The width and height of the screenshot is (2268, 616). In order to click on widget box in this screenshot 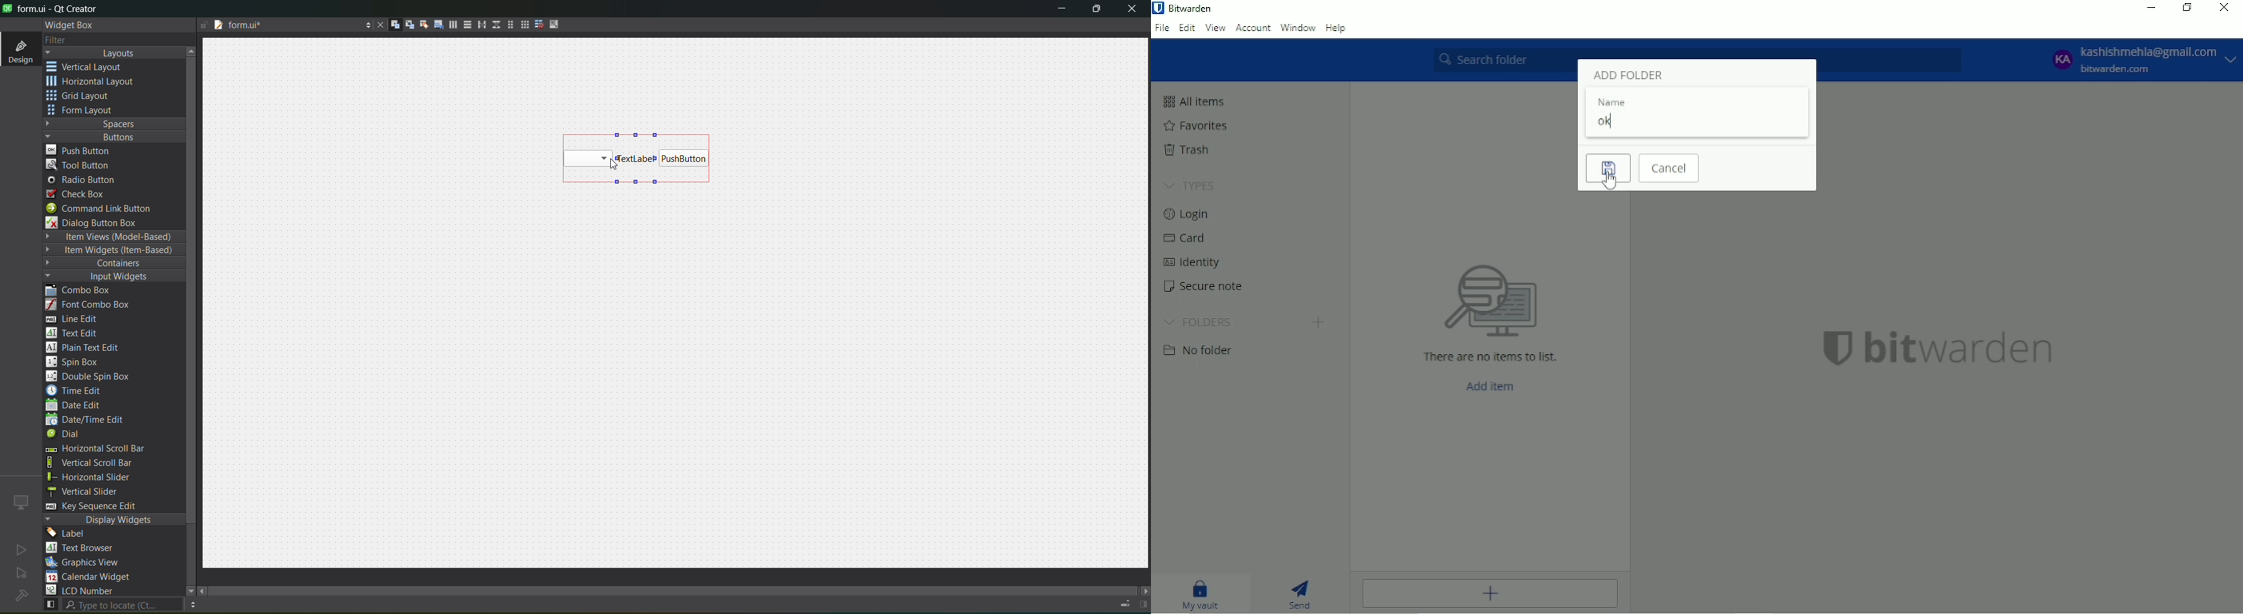, I will do `click(72, 25)`.